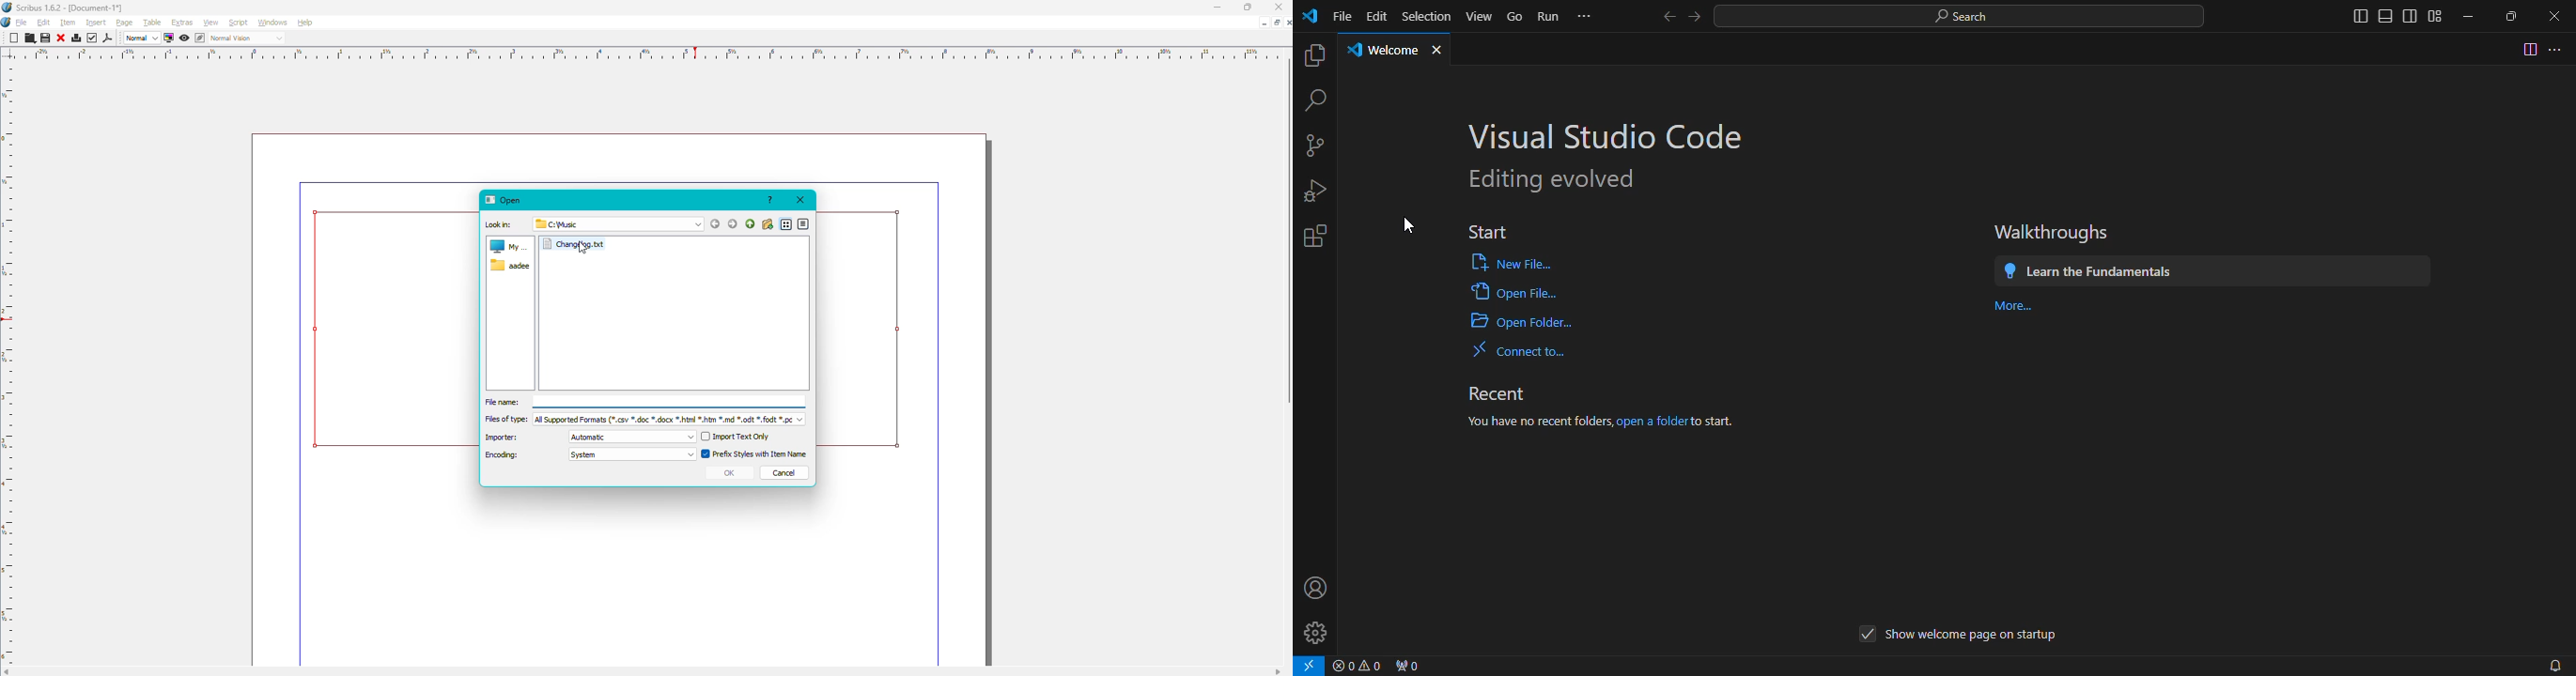 This screenshot has width=2576, height=700. What do you see at coordinates (1960, 16) in the screenshot?
I see `Search` at bounding box center [1960, 16].